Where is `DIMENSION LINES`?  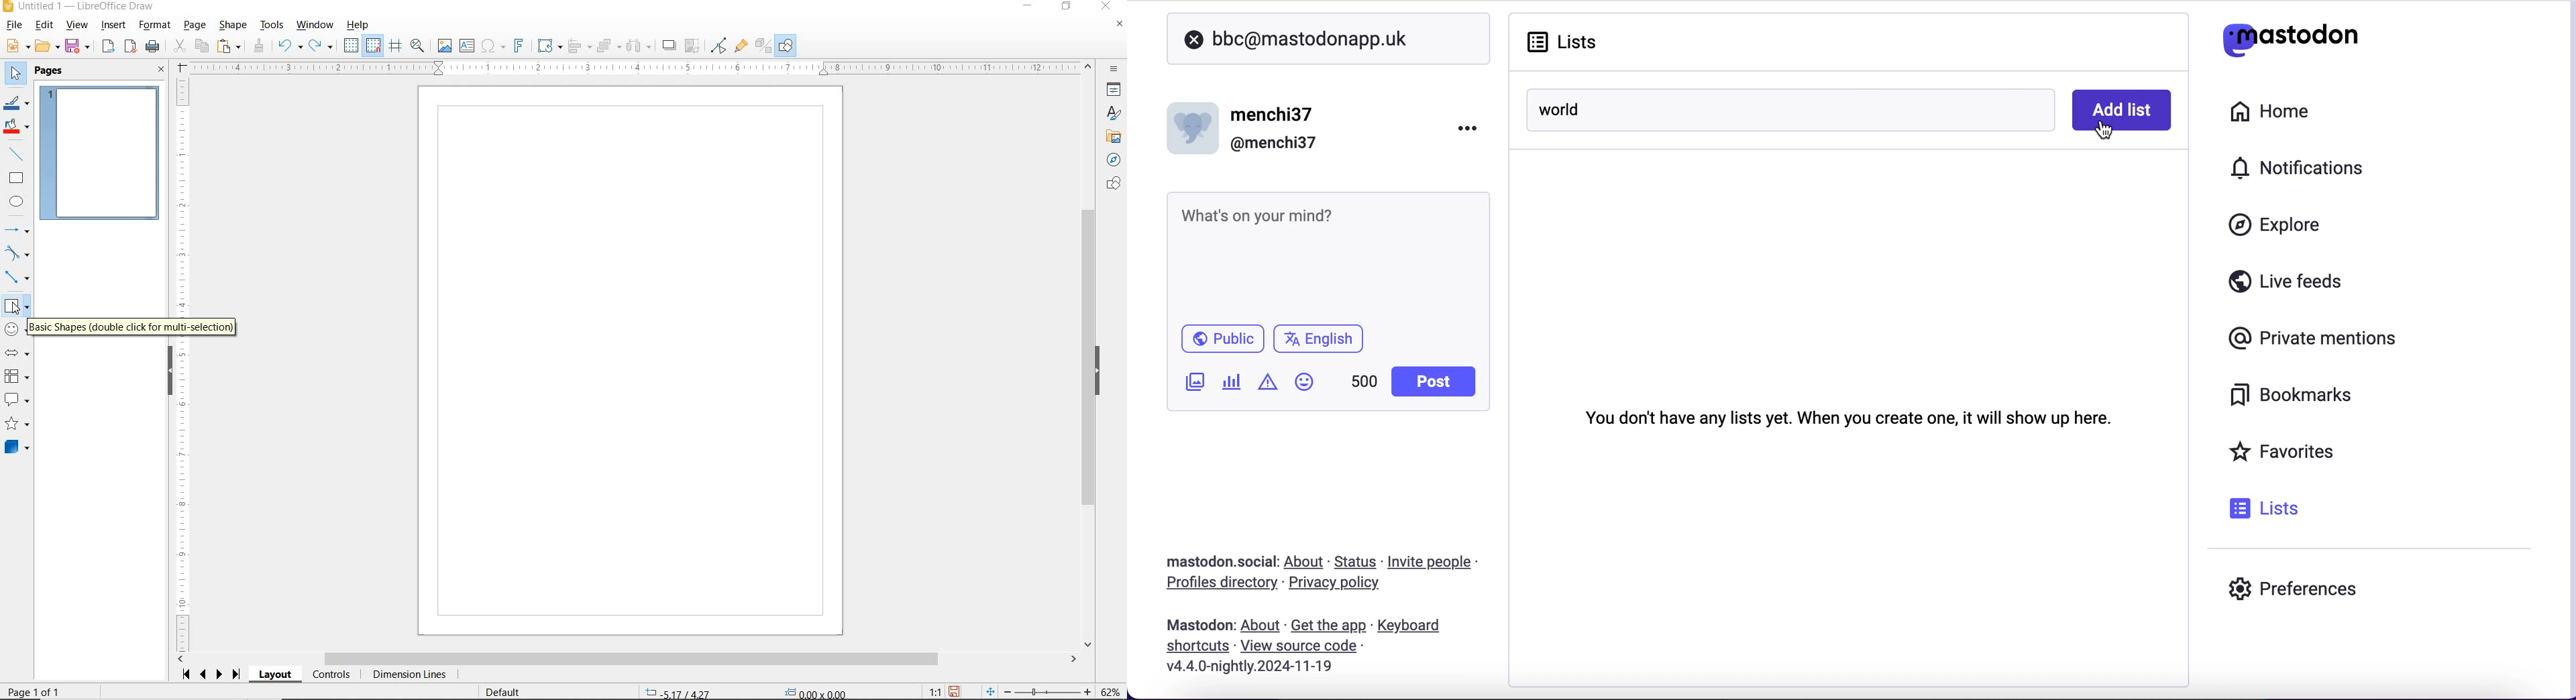 DIMENSION LINES is located at coordinates (409, 675).